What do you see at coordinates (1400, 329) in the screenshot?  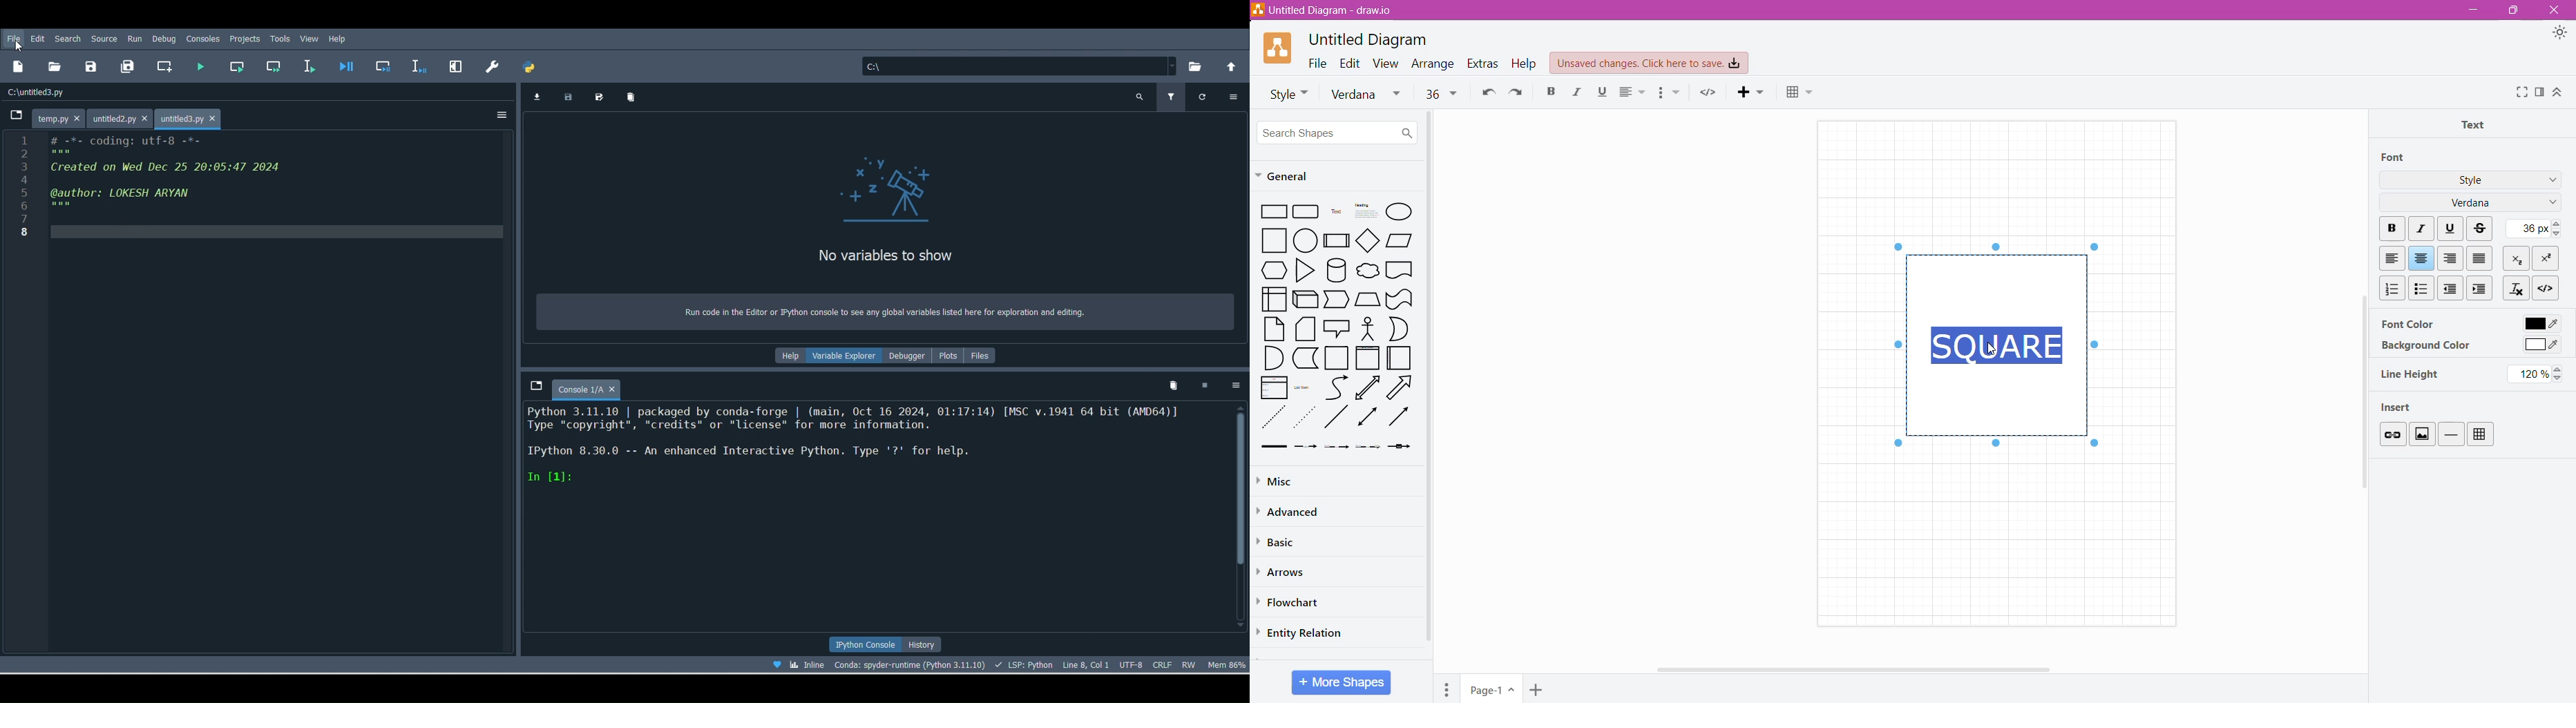 I see `Half Circle ` at bounding box center [1400, 329].